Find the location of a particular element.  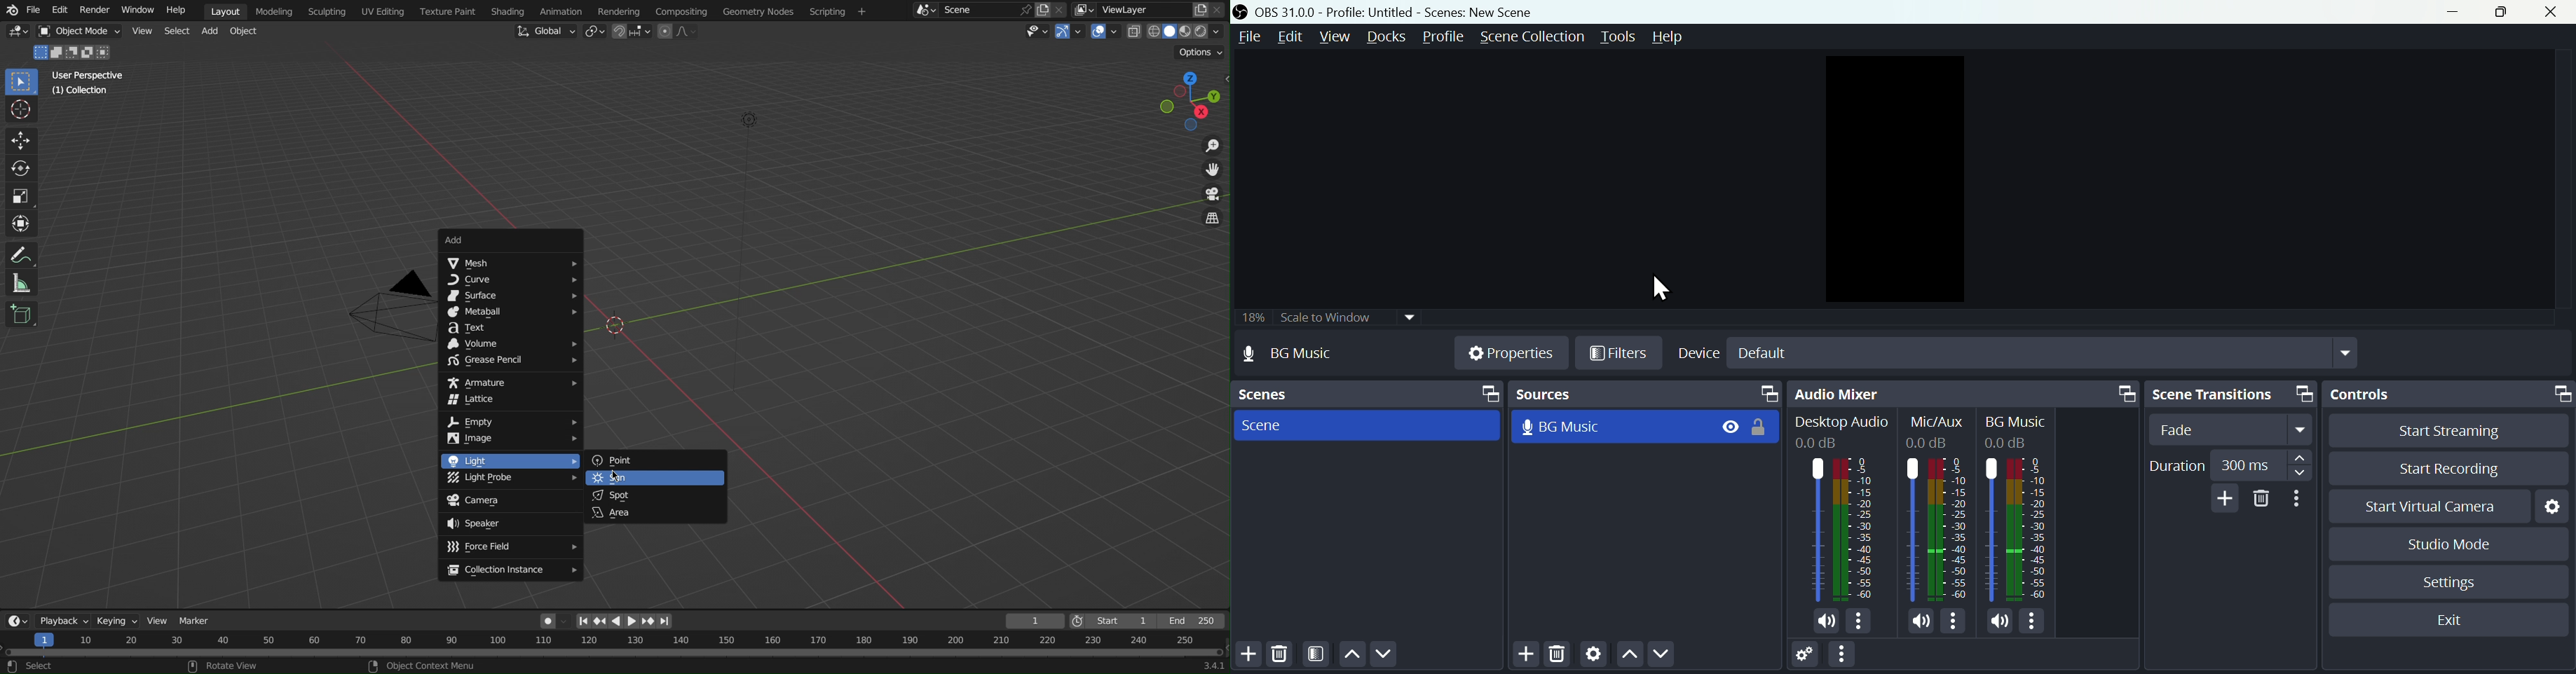

Rendering is located at coordinates (618, 10).